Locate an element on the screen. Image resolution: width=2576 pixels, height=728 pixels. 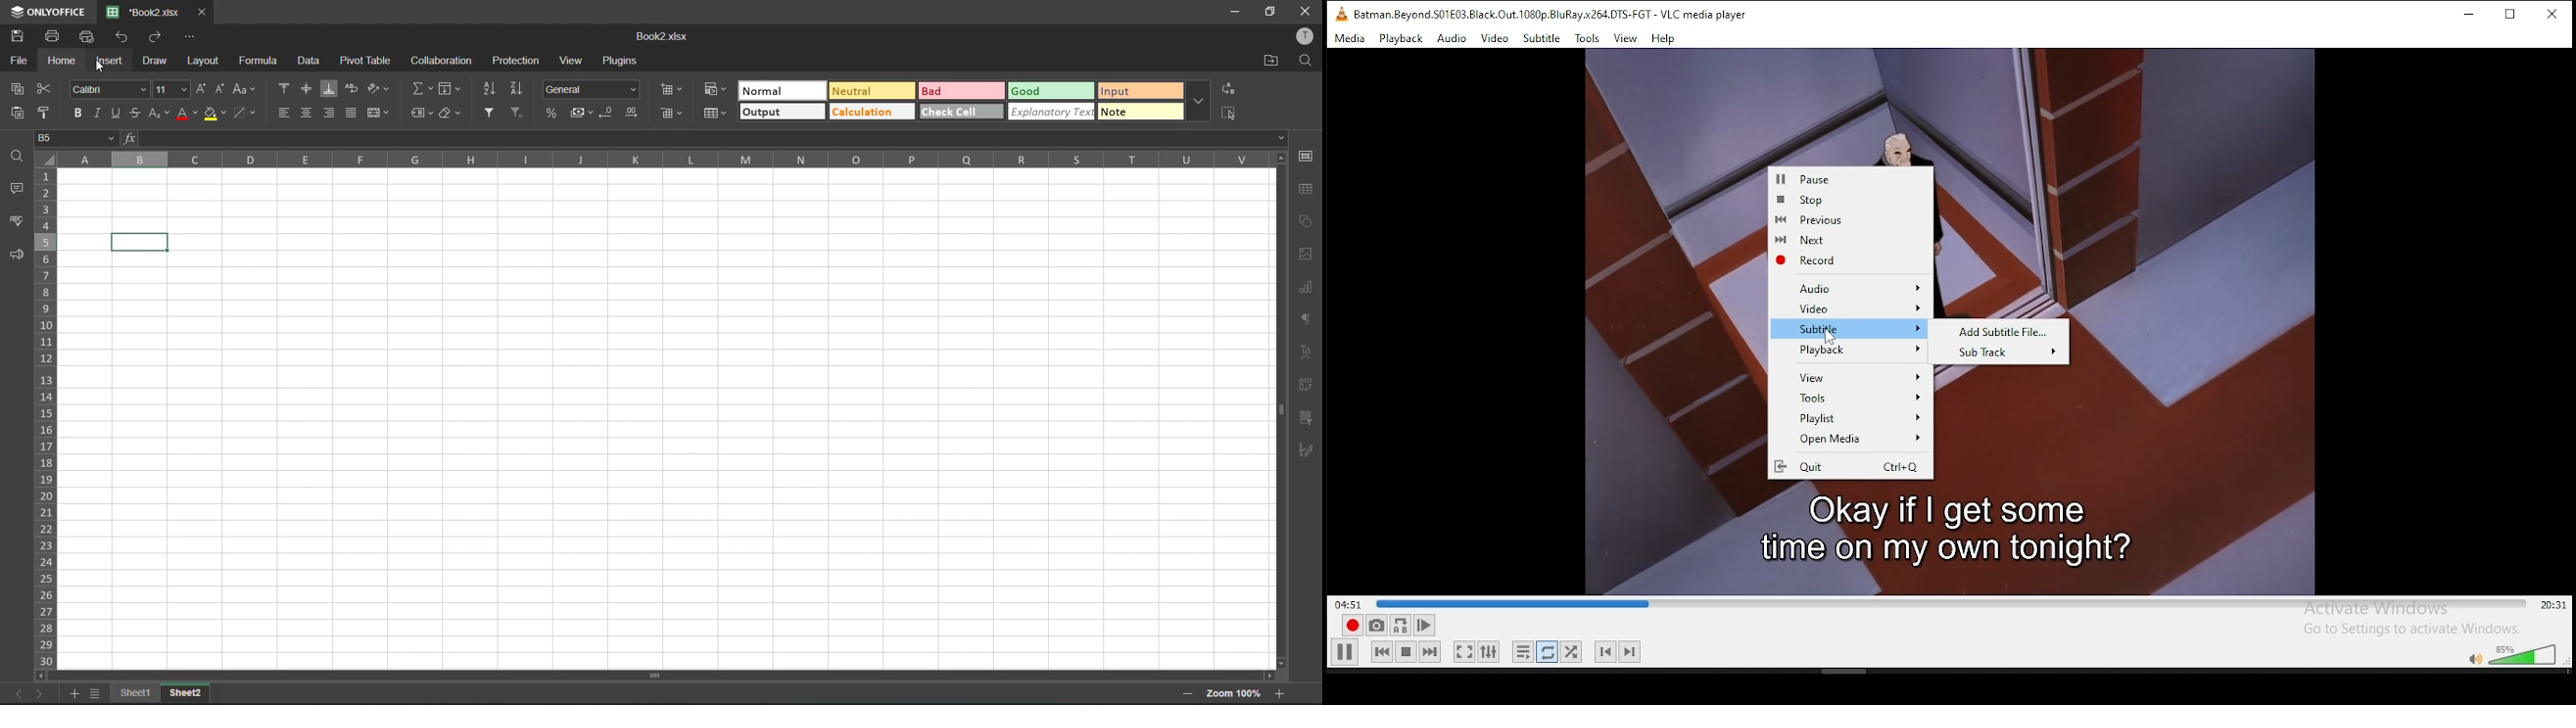
cell settings is located at coordinates (1307, 156).